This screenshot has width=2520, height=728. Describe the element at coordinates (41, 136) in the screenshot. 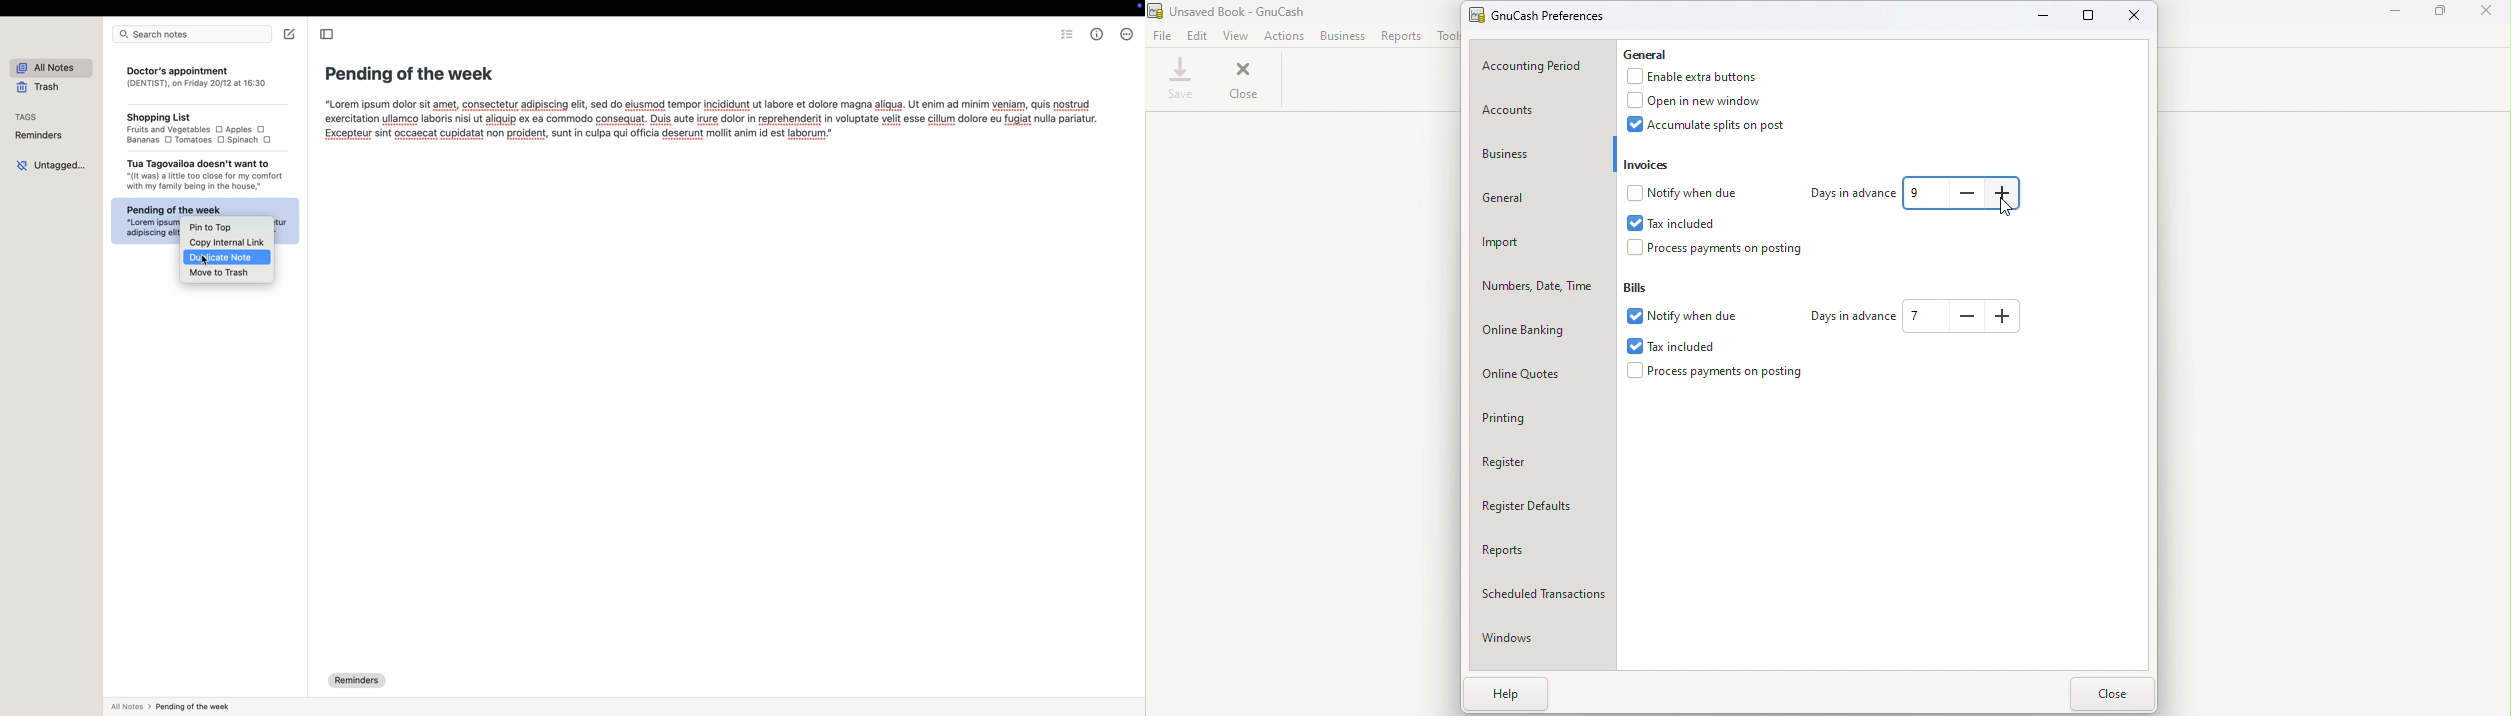

I see `reminders` at that location.